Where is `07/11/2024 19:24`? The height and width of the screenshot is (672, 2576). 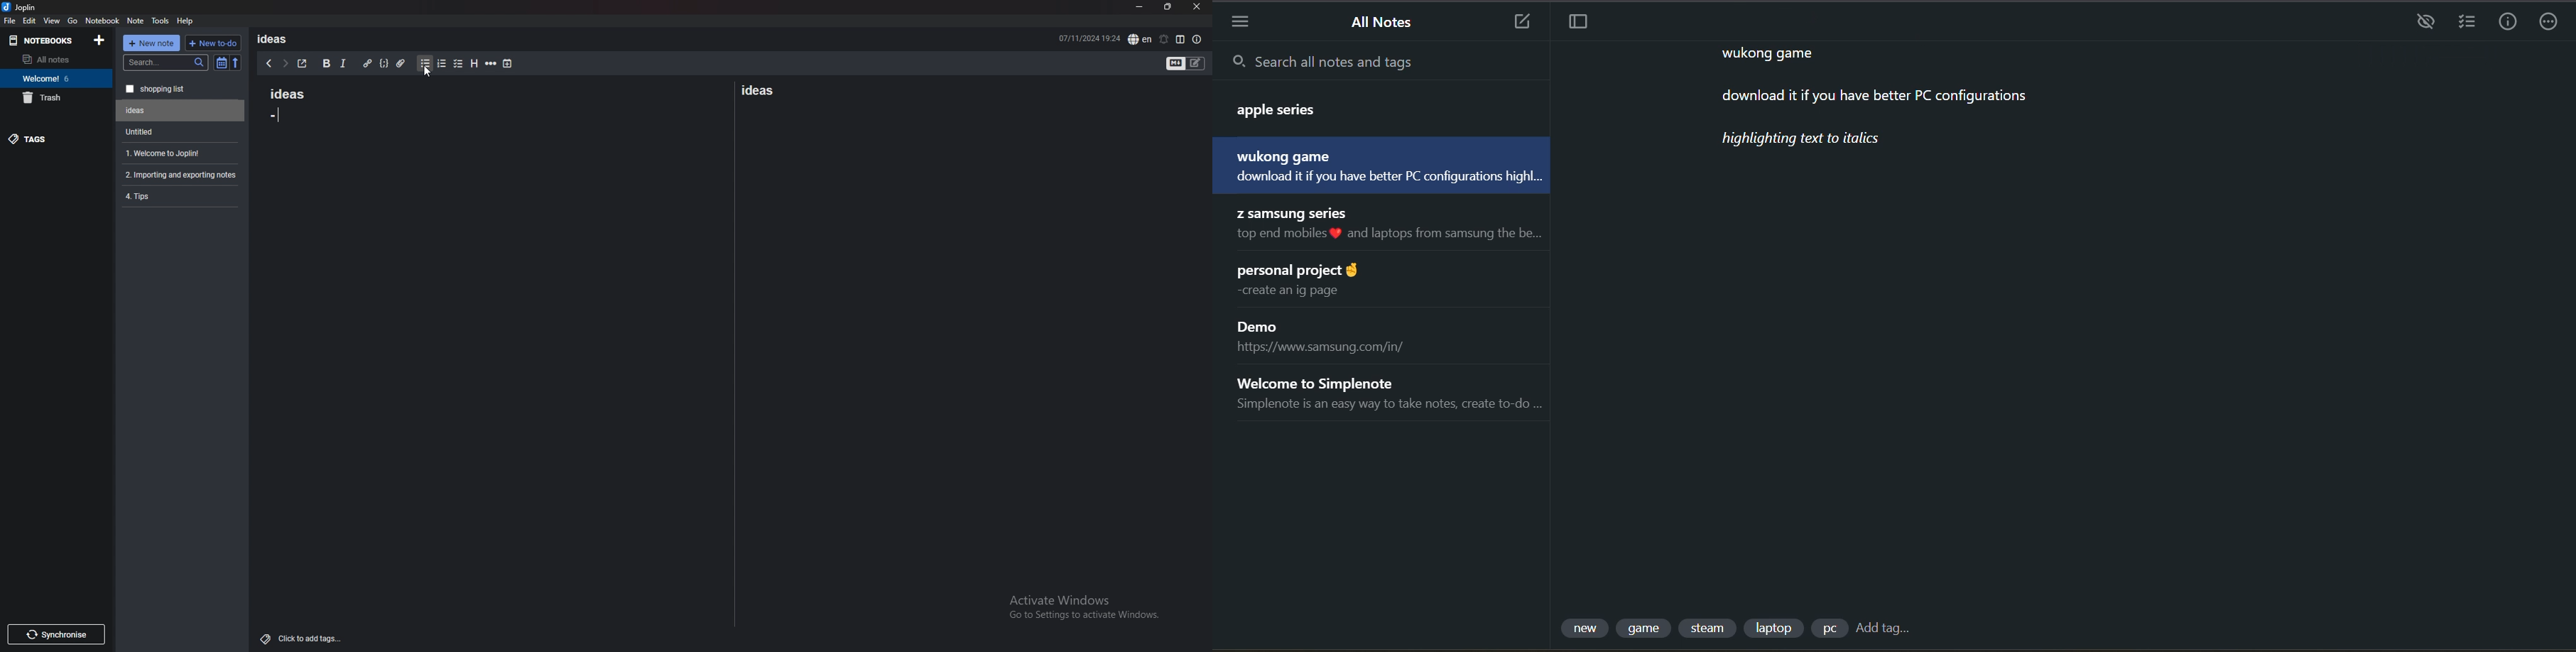
07/11/2024 19:24 is located at coordinates (1090, 37).